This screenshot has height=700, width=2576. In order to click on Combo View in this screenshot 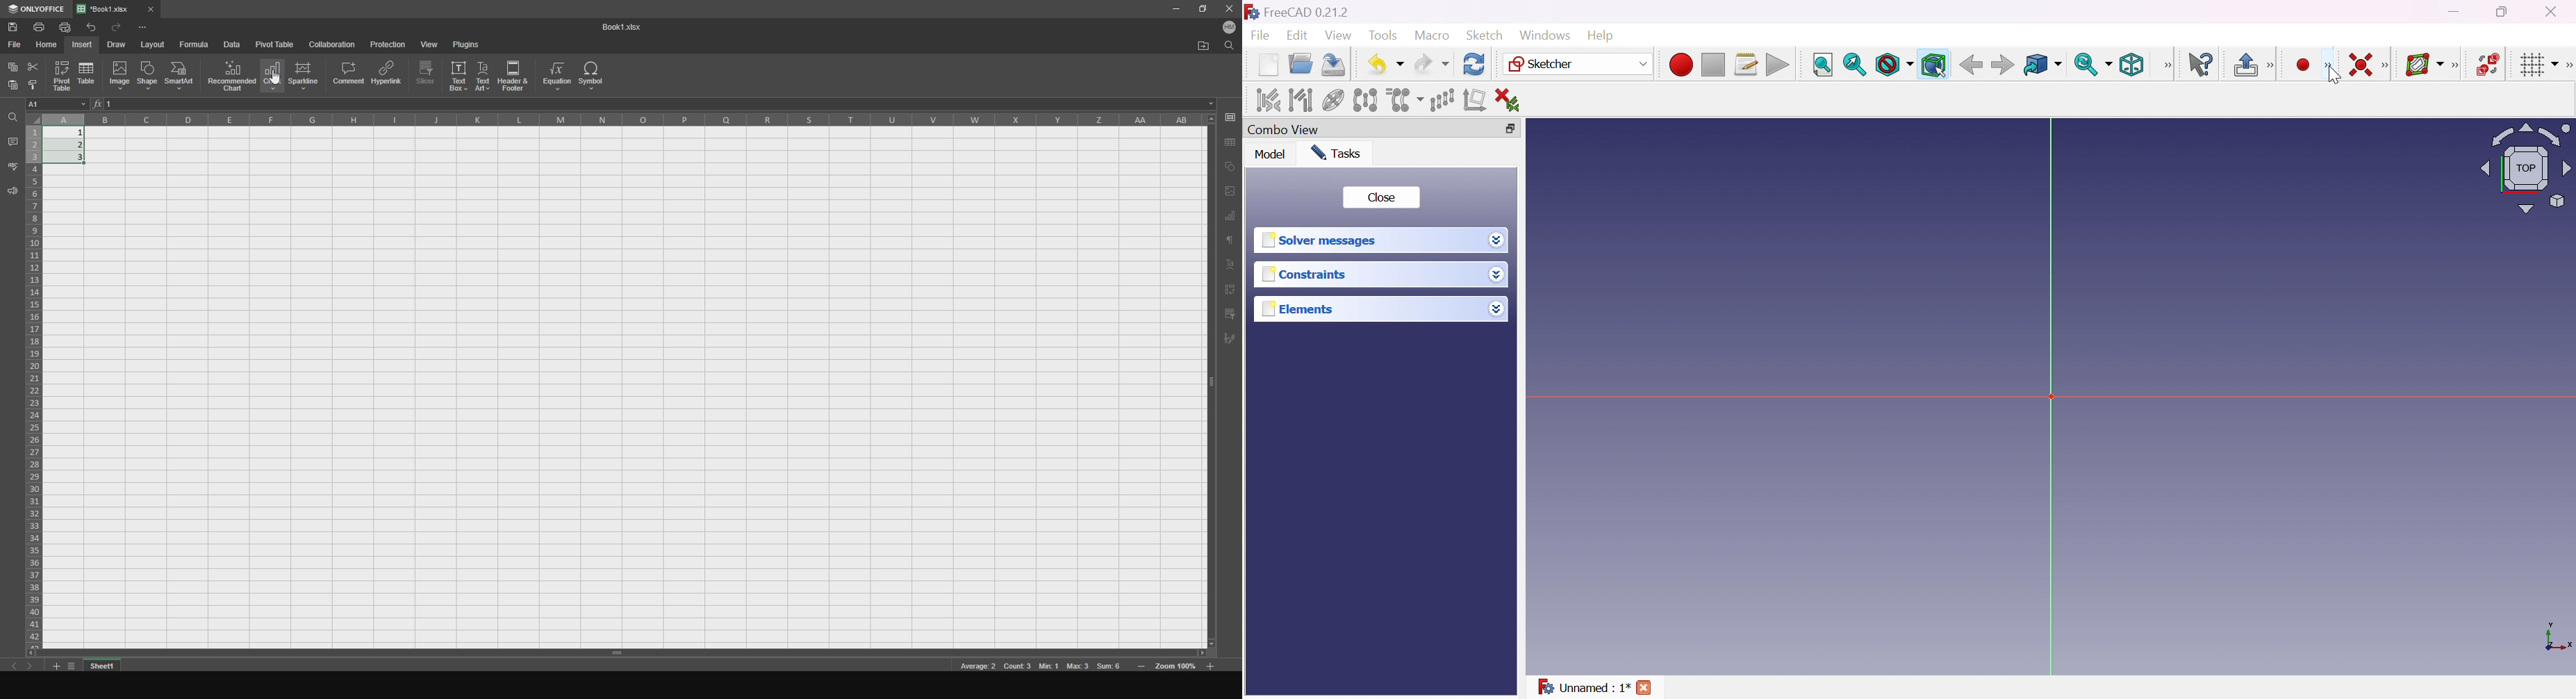, I will do `click(1284, 129)`.